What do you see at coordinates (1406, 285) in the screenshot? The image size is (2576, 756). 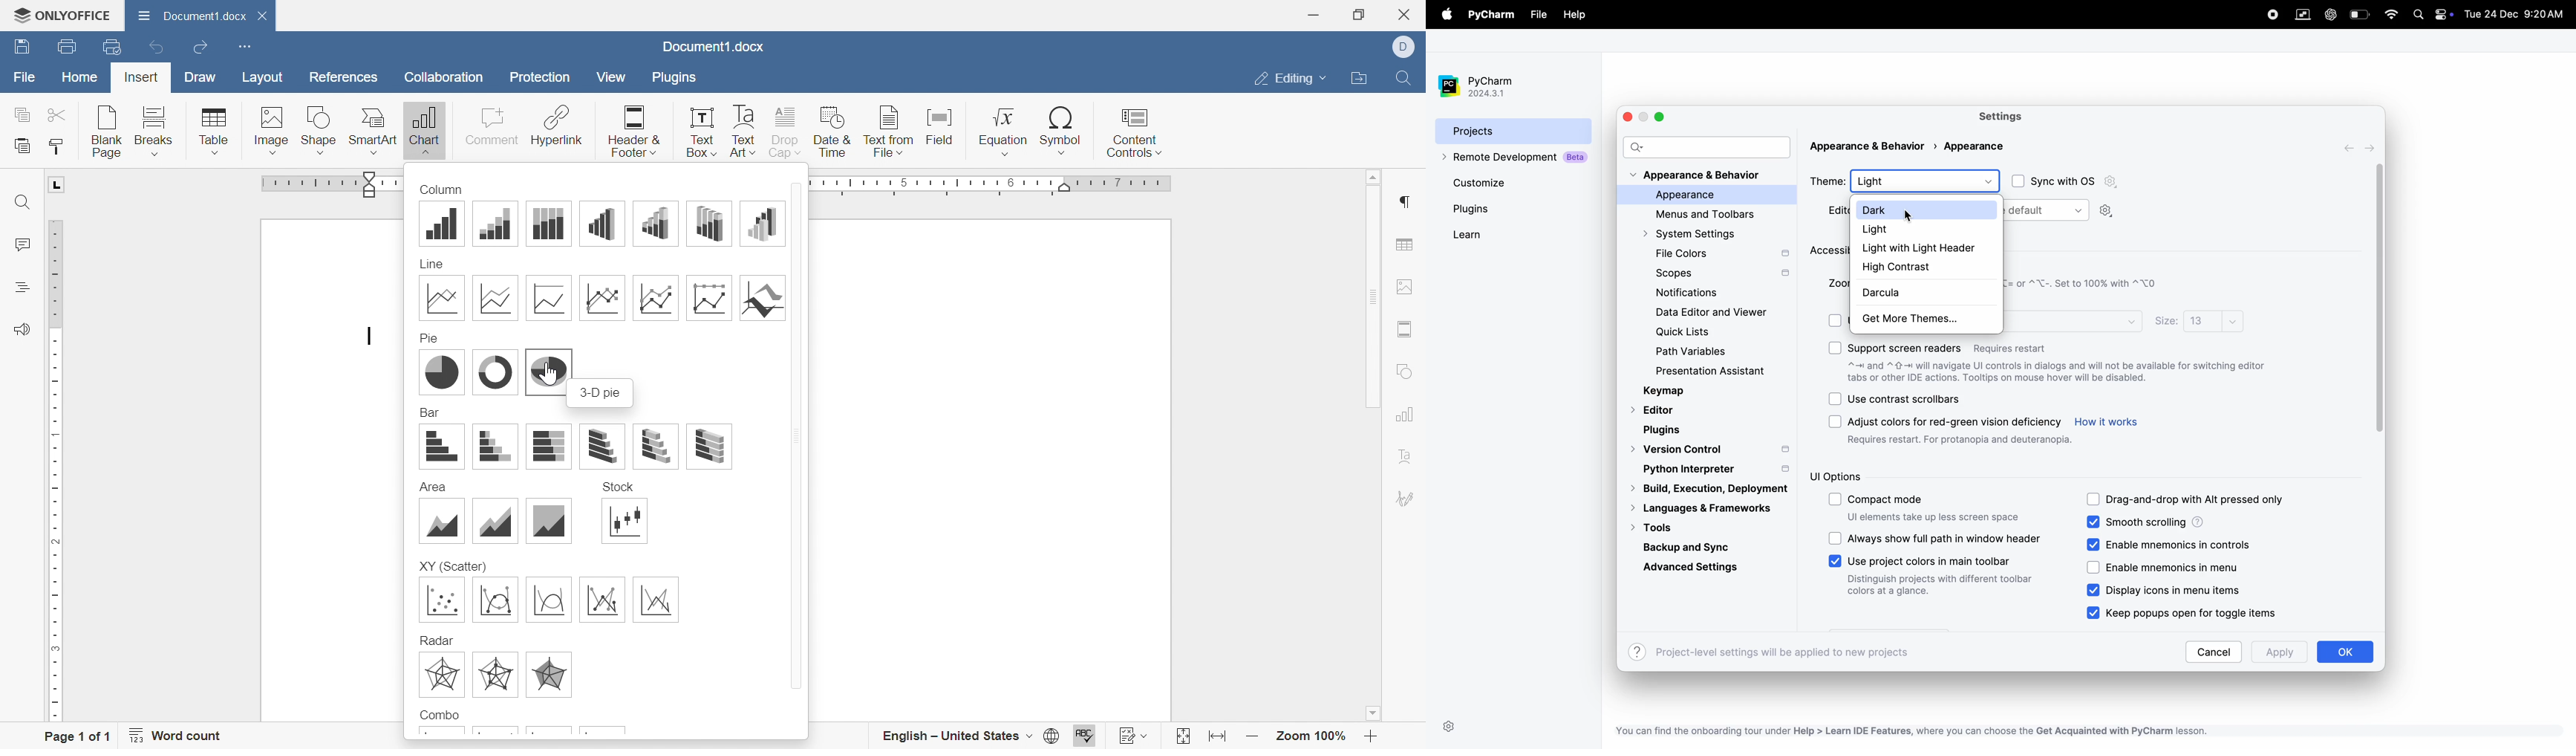 I see `Image settings` at bounding box center [1406, 285].